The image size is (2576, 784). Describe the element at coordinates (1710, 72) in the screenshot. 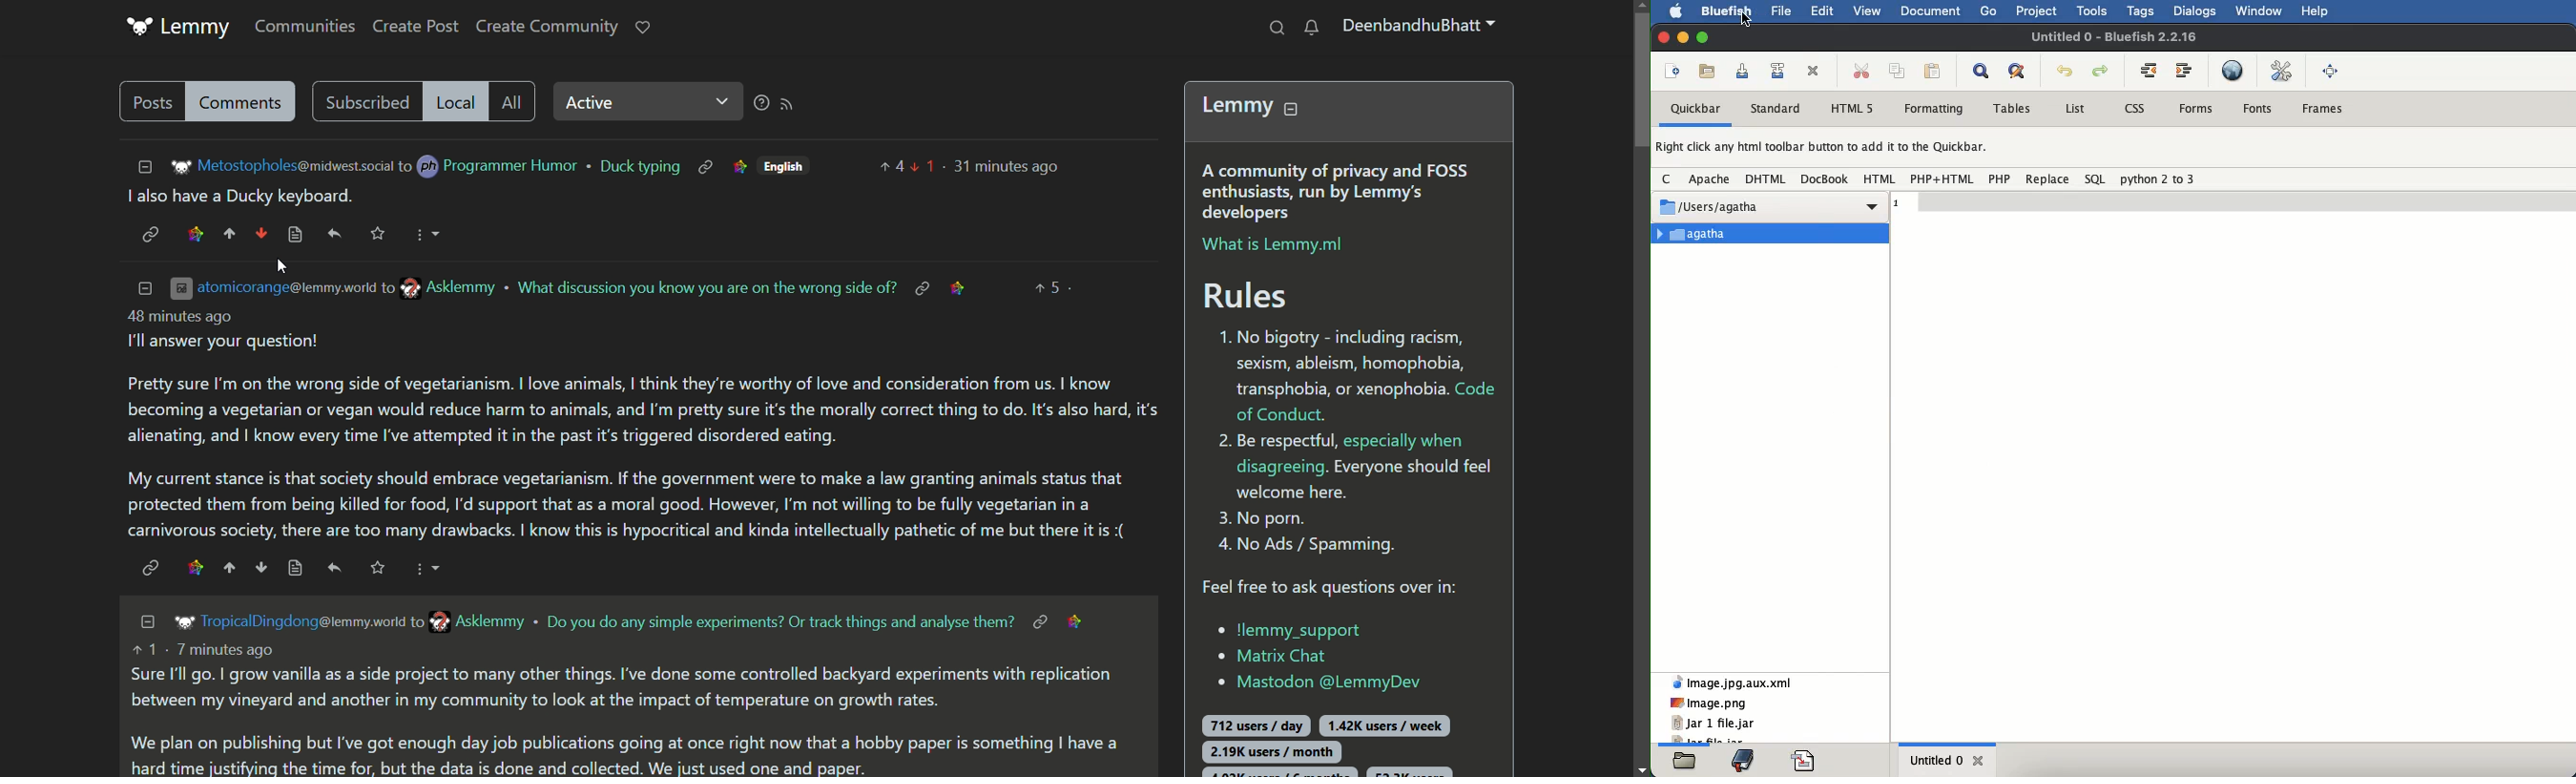

I see `open file` at that location.